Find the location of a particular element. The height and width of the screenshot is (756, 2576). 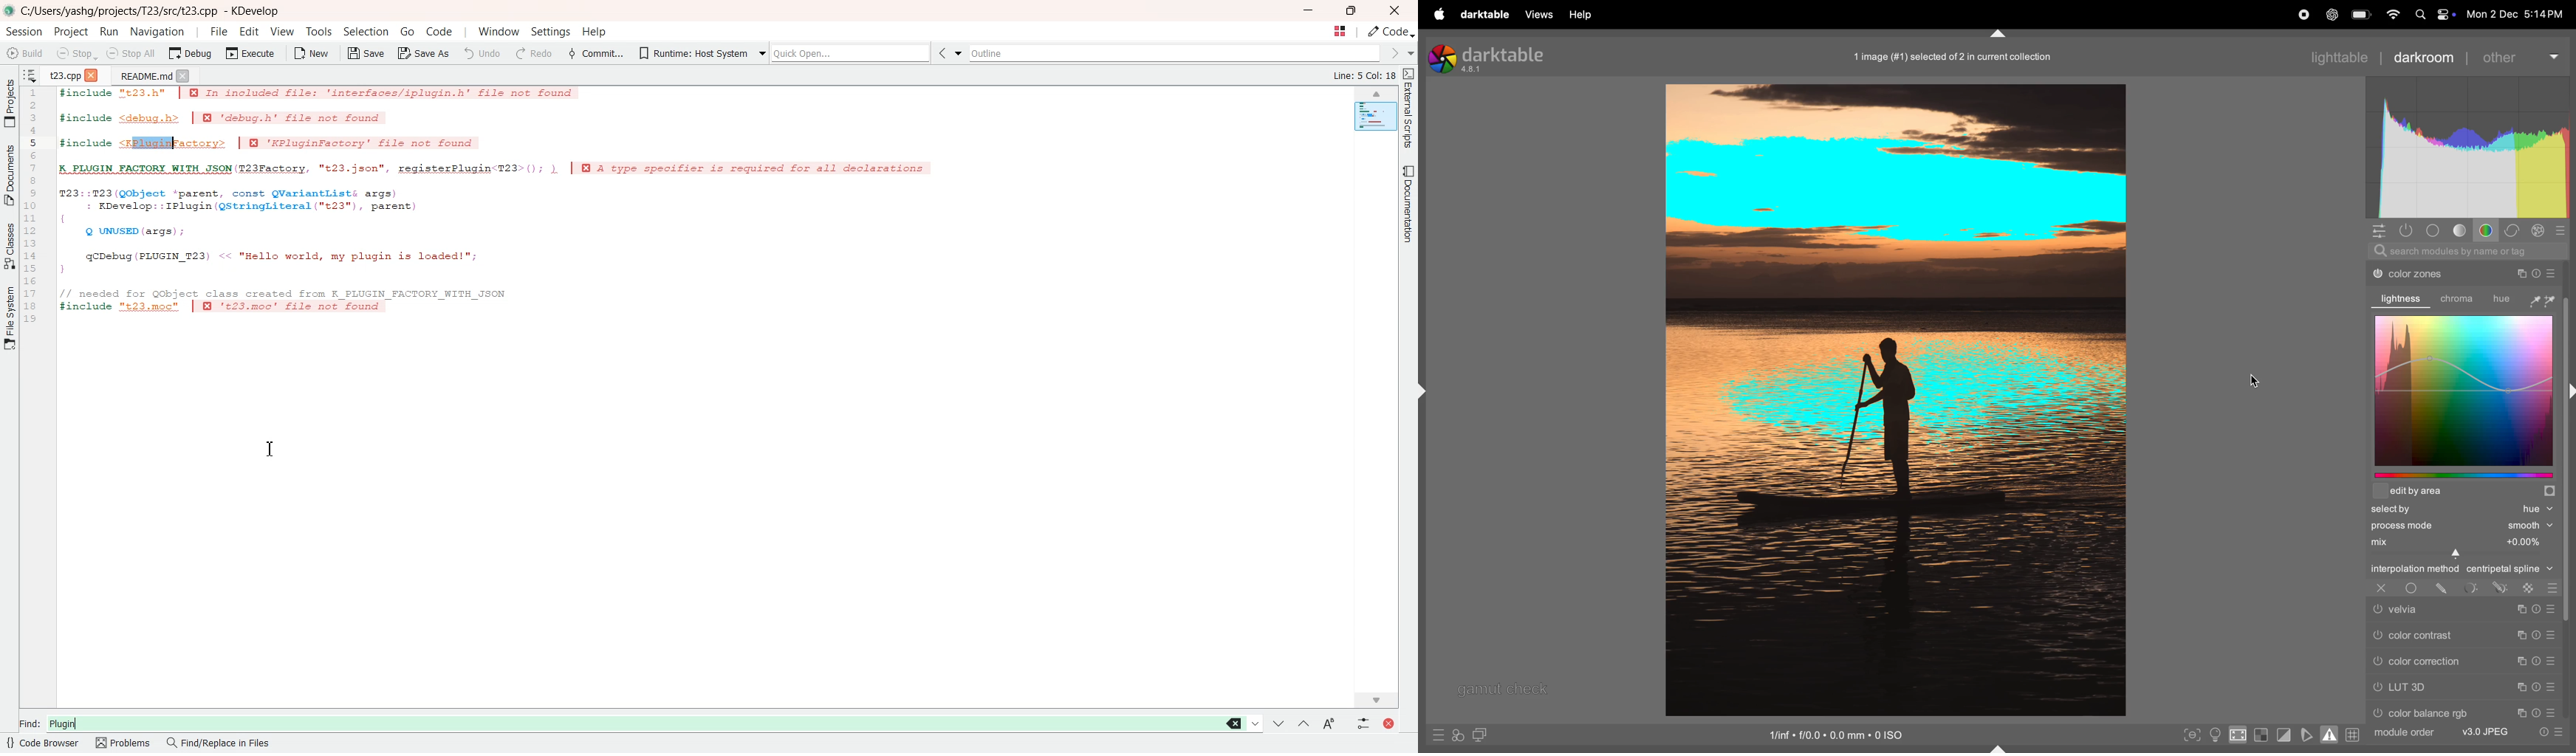

Image is located at coordinates (1895, 399).